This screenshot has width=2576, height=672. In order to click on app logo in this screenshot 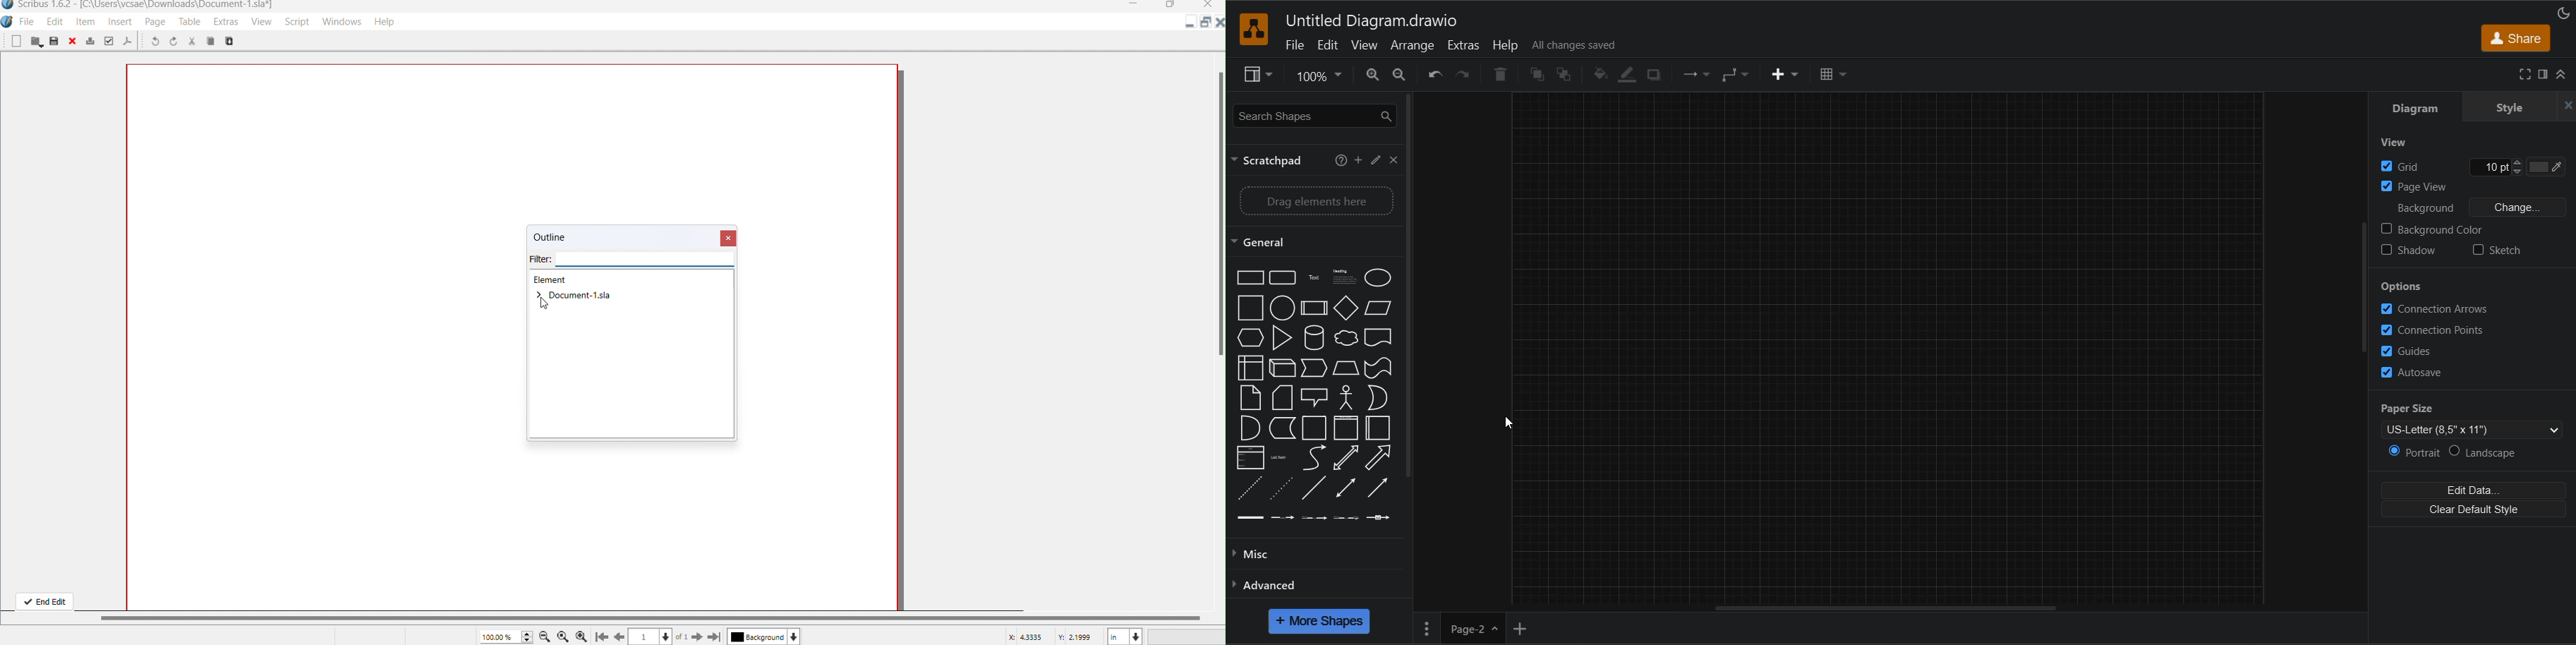, I will do `click(1254, 30)`.